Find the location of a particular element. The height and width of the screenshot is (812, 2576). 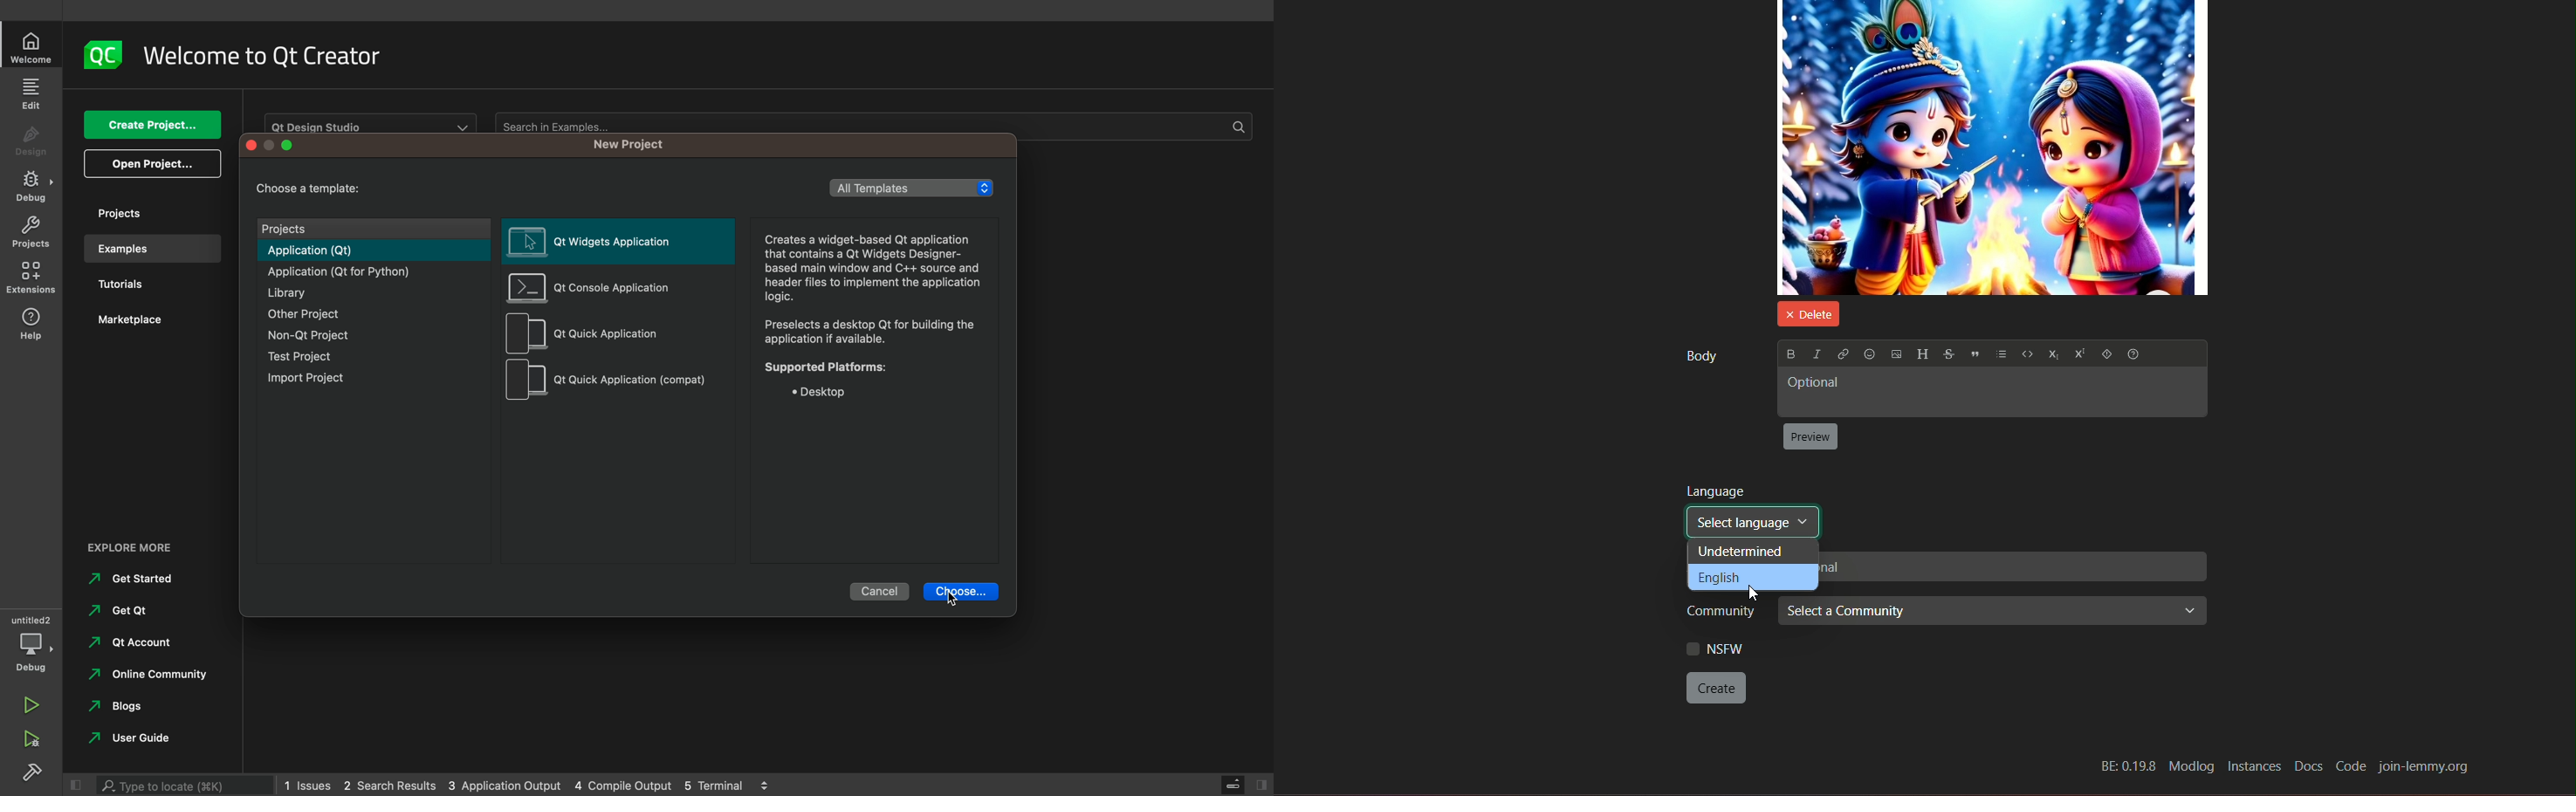

projects is located at coordinates (375, 228).